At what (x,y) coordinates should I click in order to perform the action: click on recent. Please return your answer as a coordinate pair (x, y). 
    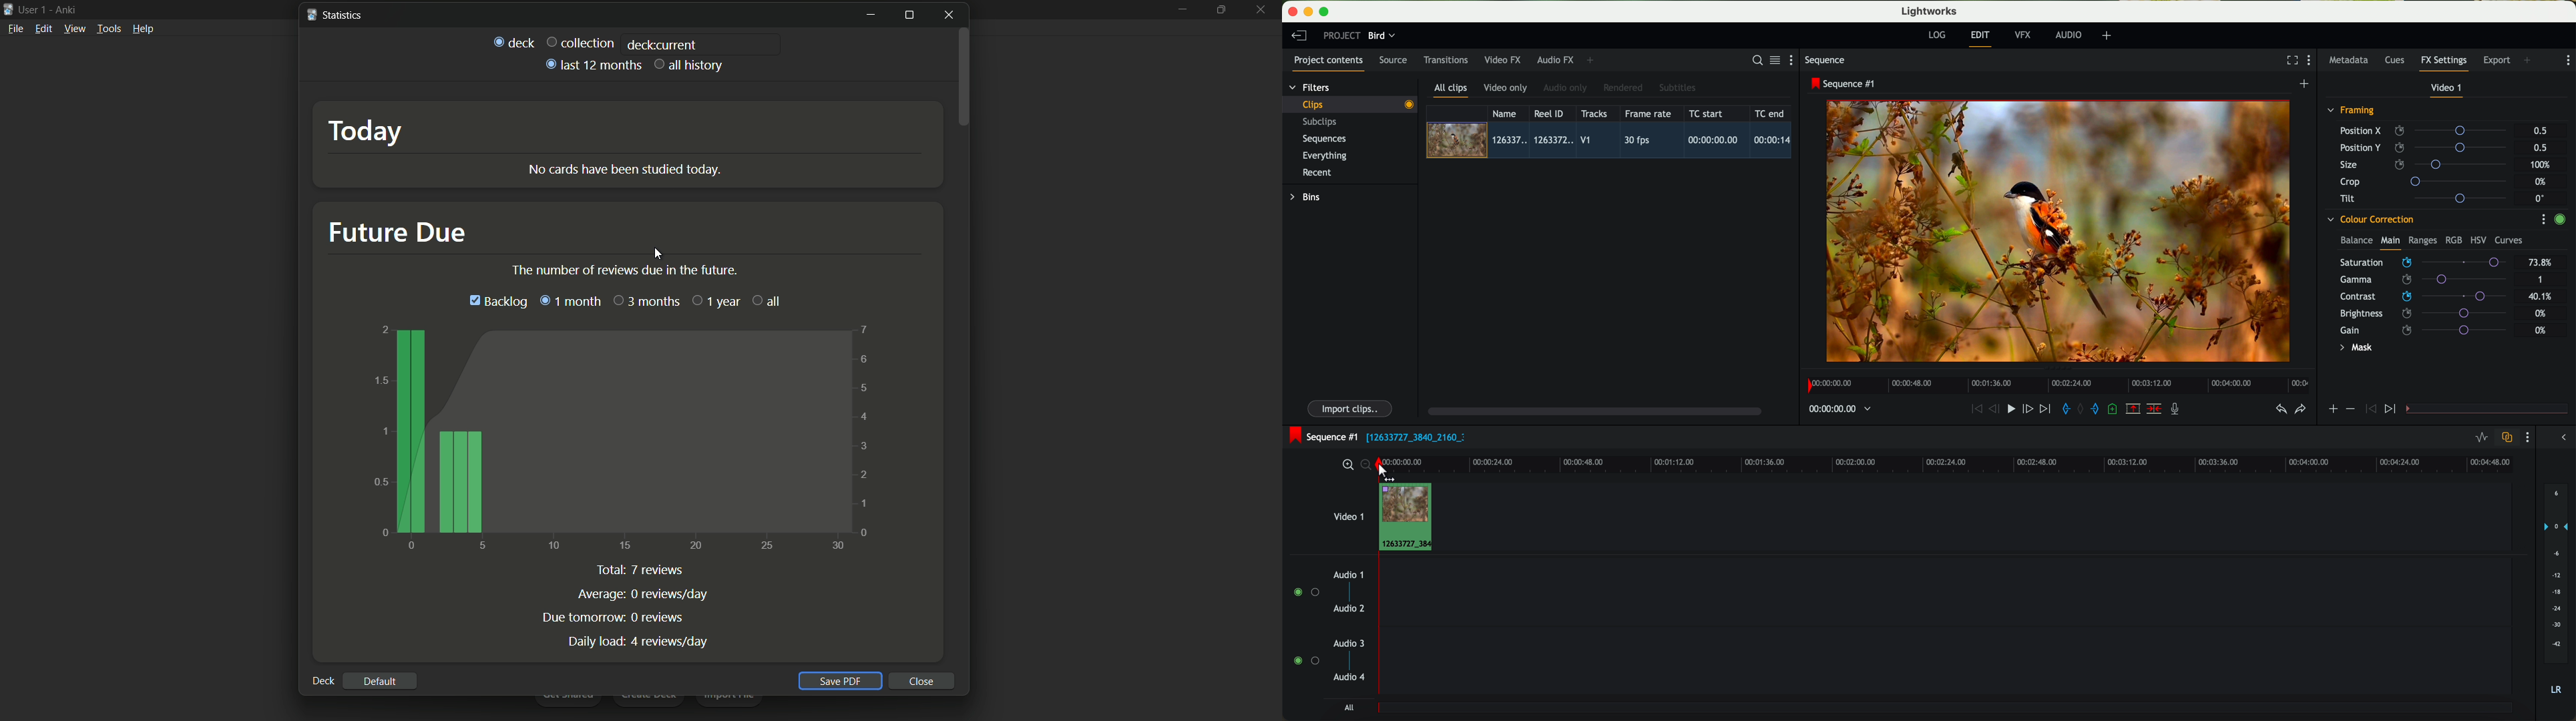
    Looking at the image, I should click on (1317, 174).